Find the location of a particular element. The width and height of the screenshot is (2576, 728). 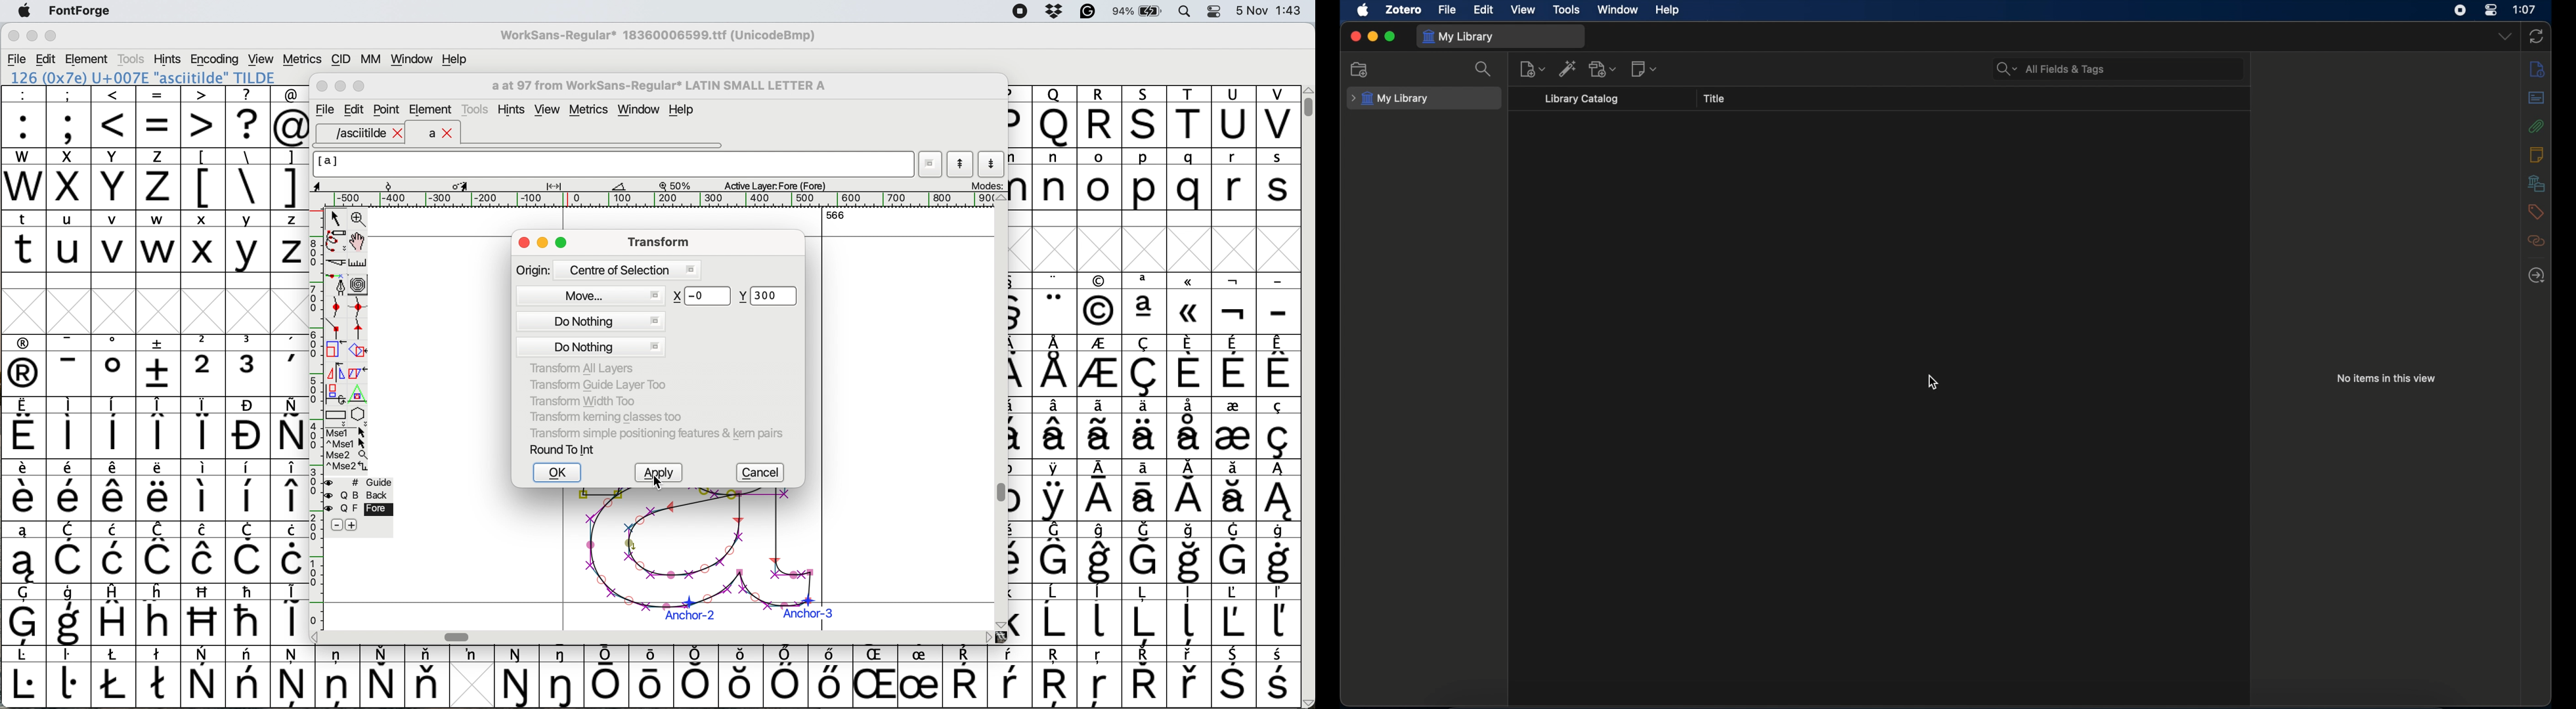

new collection is located at coordinates (1359, 70).